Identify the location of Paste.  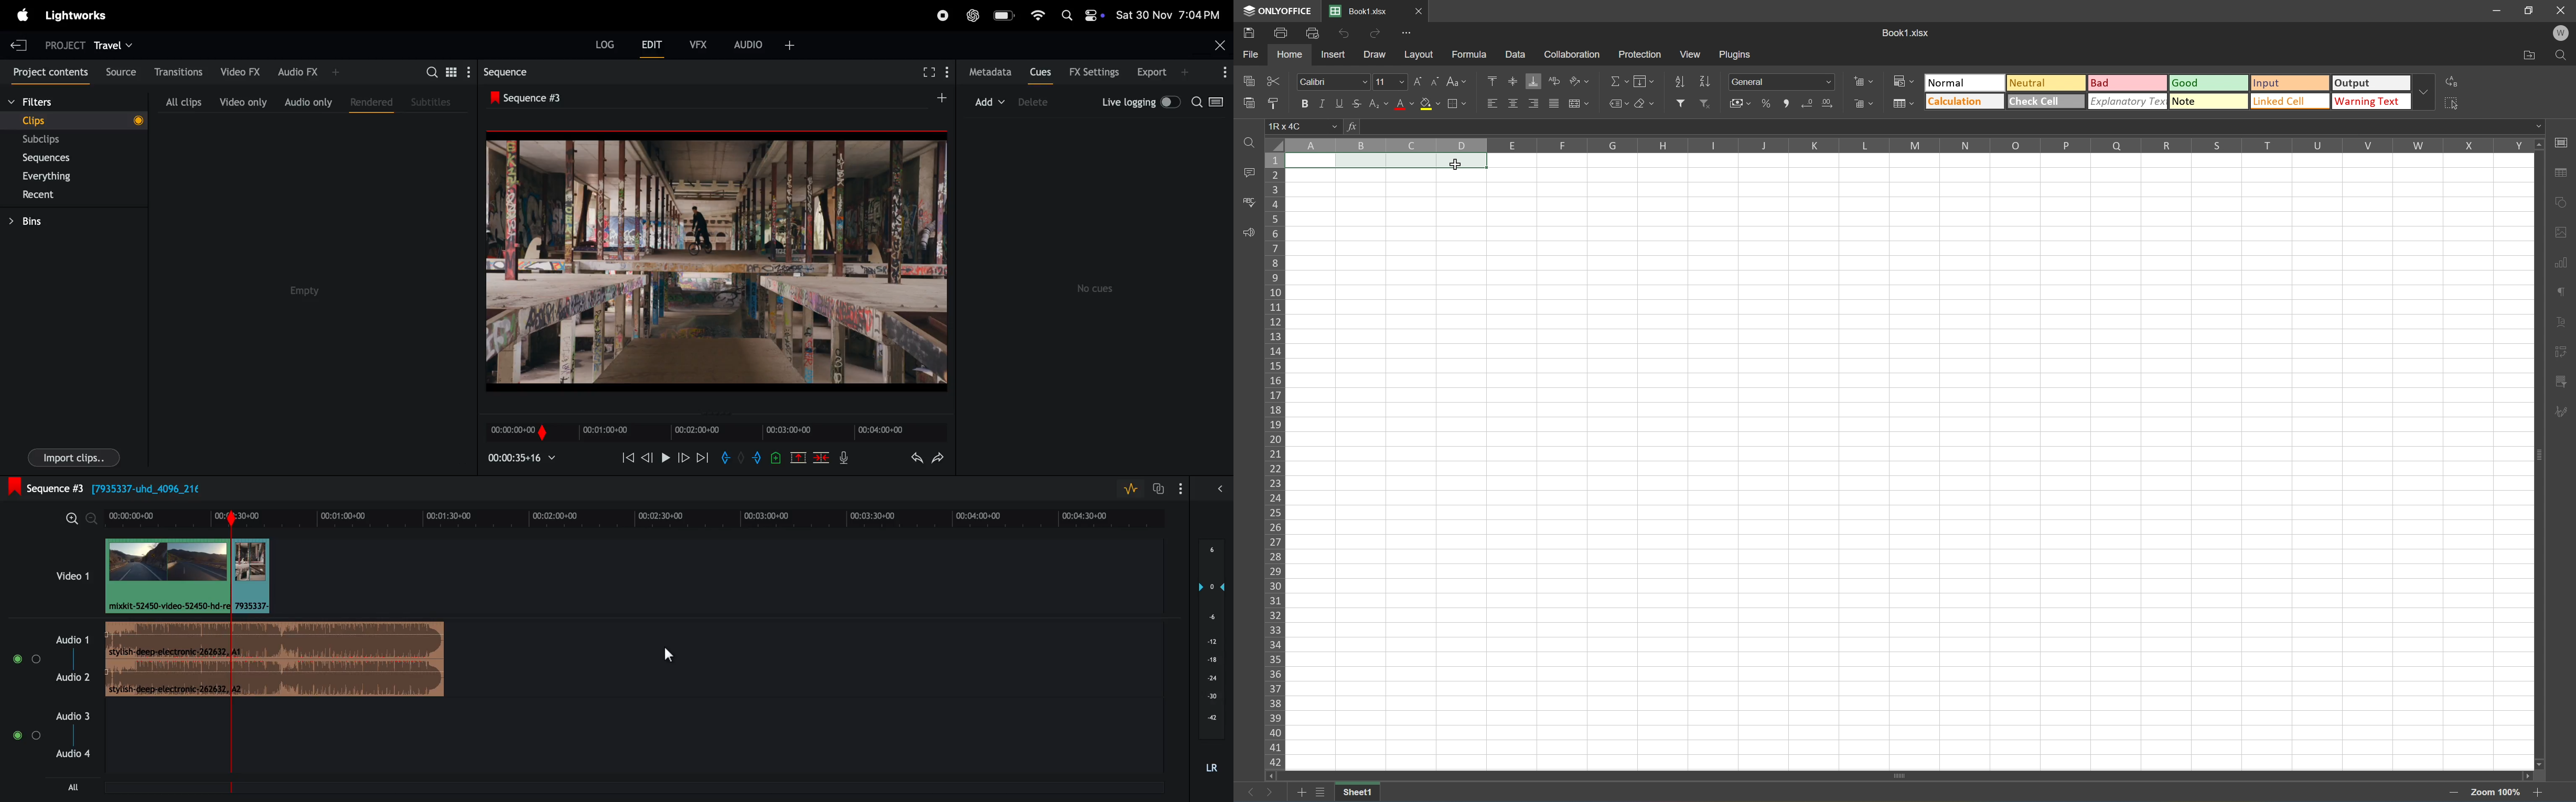
(1246, 103).